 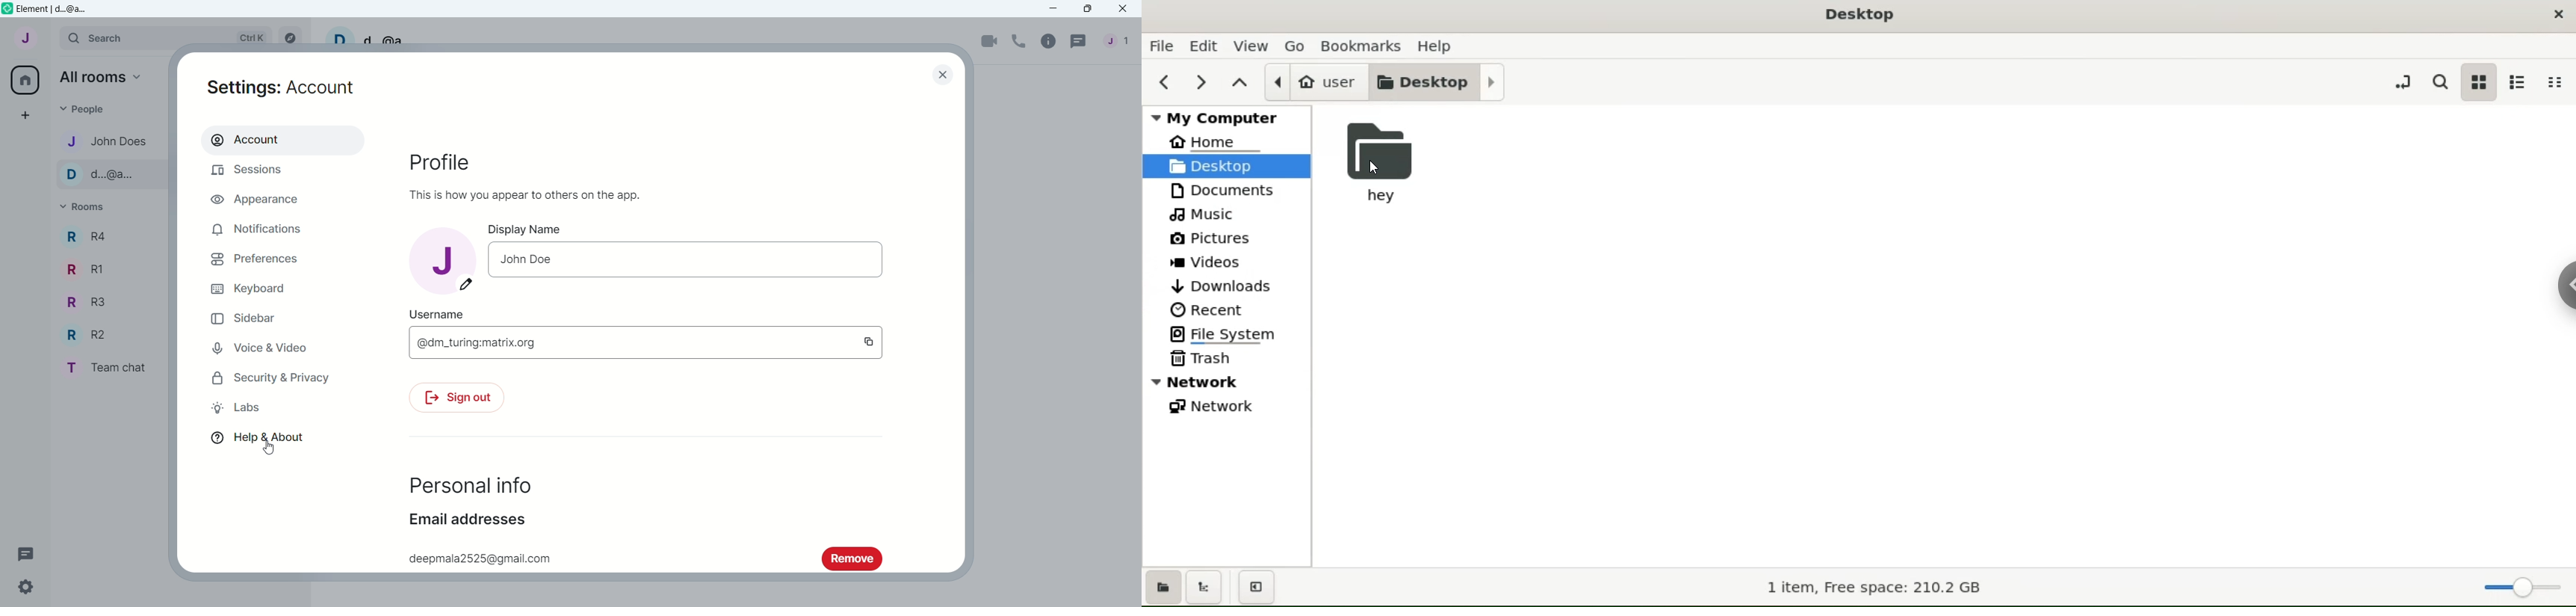 What do you see at coordinates (87, 207) in the screenshot?
I see `Rooms` at bounding box center [87, 207].